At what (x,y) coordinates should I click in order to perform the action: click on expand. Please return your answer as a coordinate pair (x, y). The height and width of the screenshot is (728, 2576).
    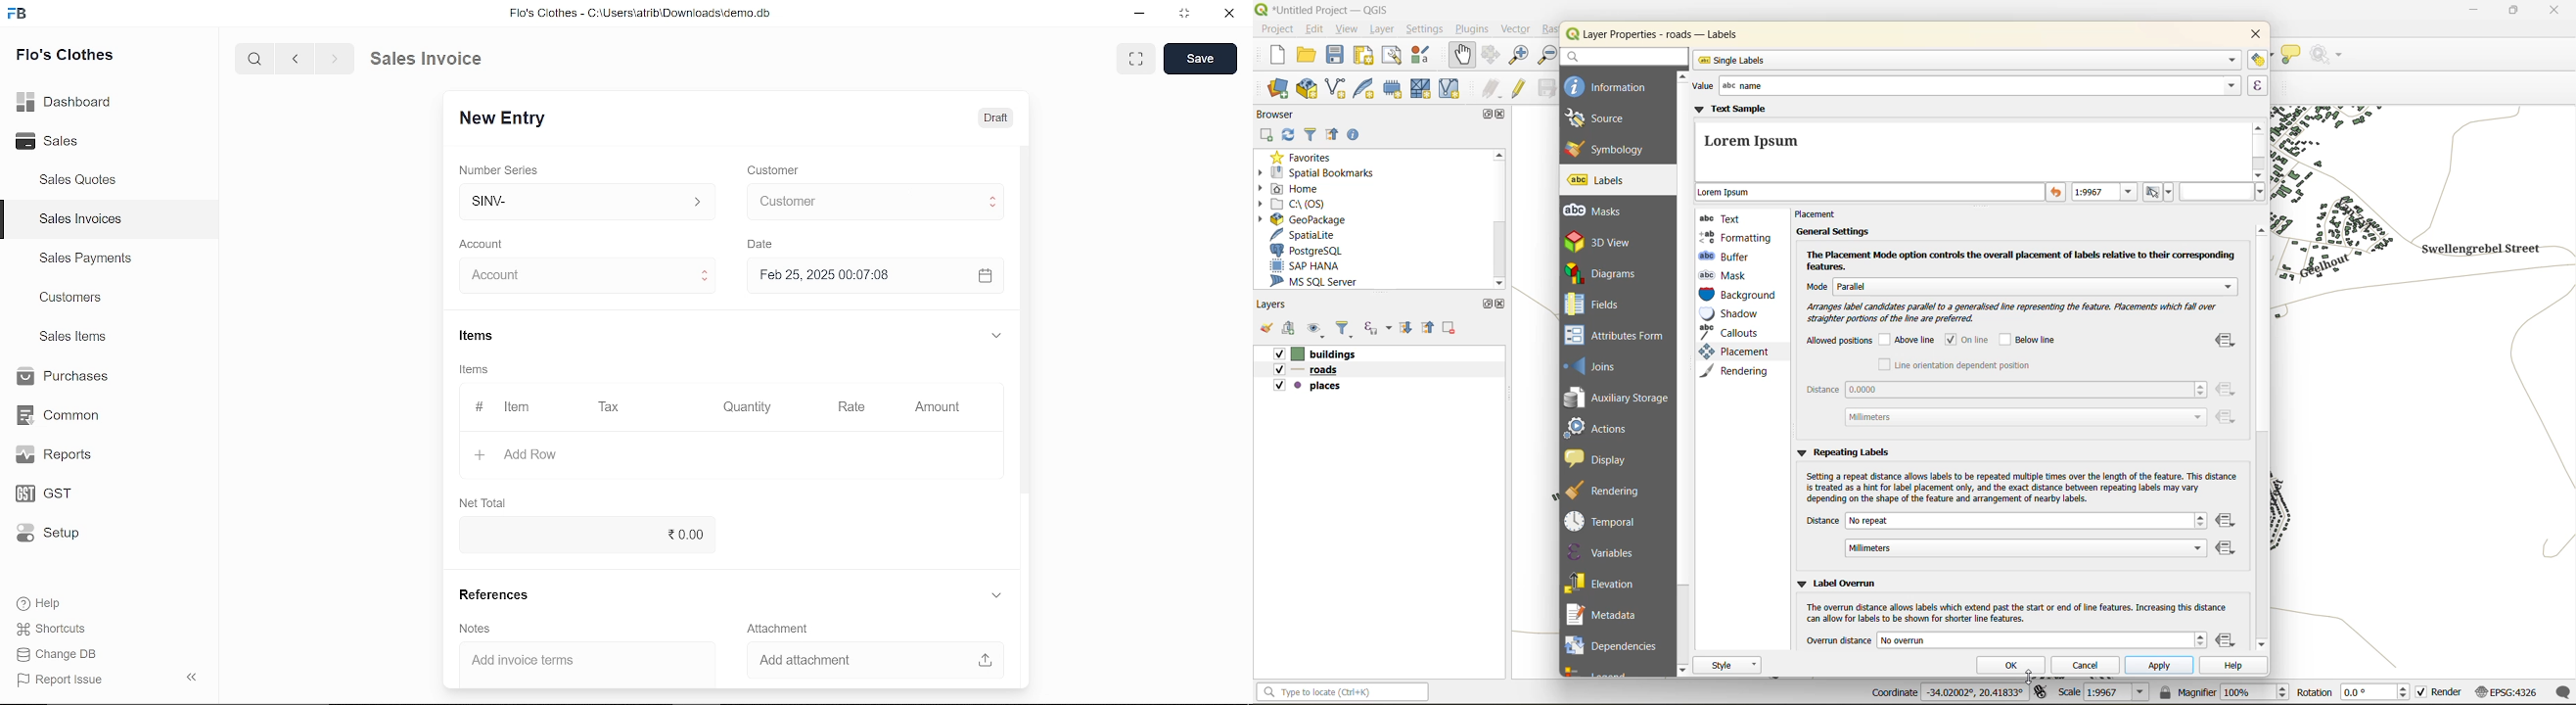
    Looking at the image, I should click on (1137, 59).